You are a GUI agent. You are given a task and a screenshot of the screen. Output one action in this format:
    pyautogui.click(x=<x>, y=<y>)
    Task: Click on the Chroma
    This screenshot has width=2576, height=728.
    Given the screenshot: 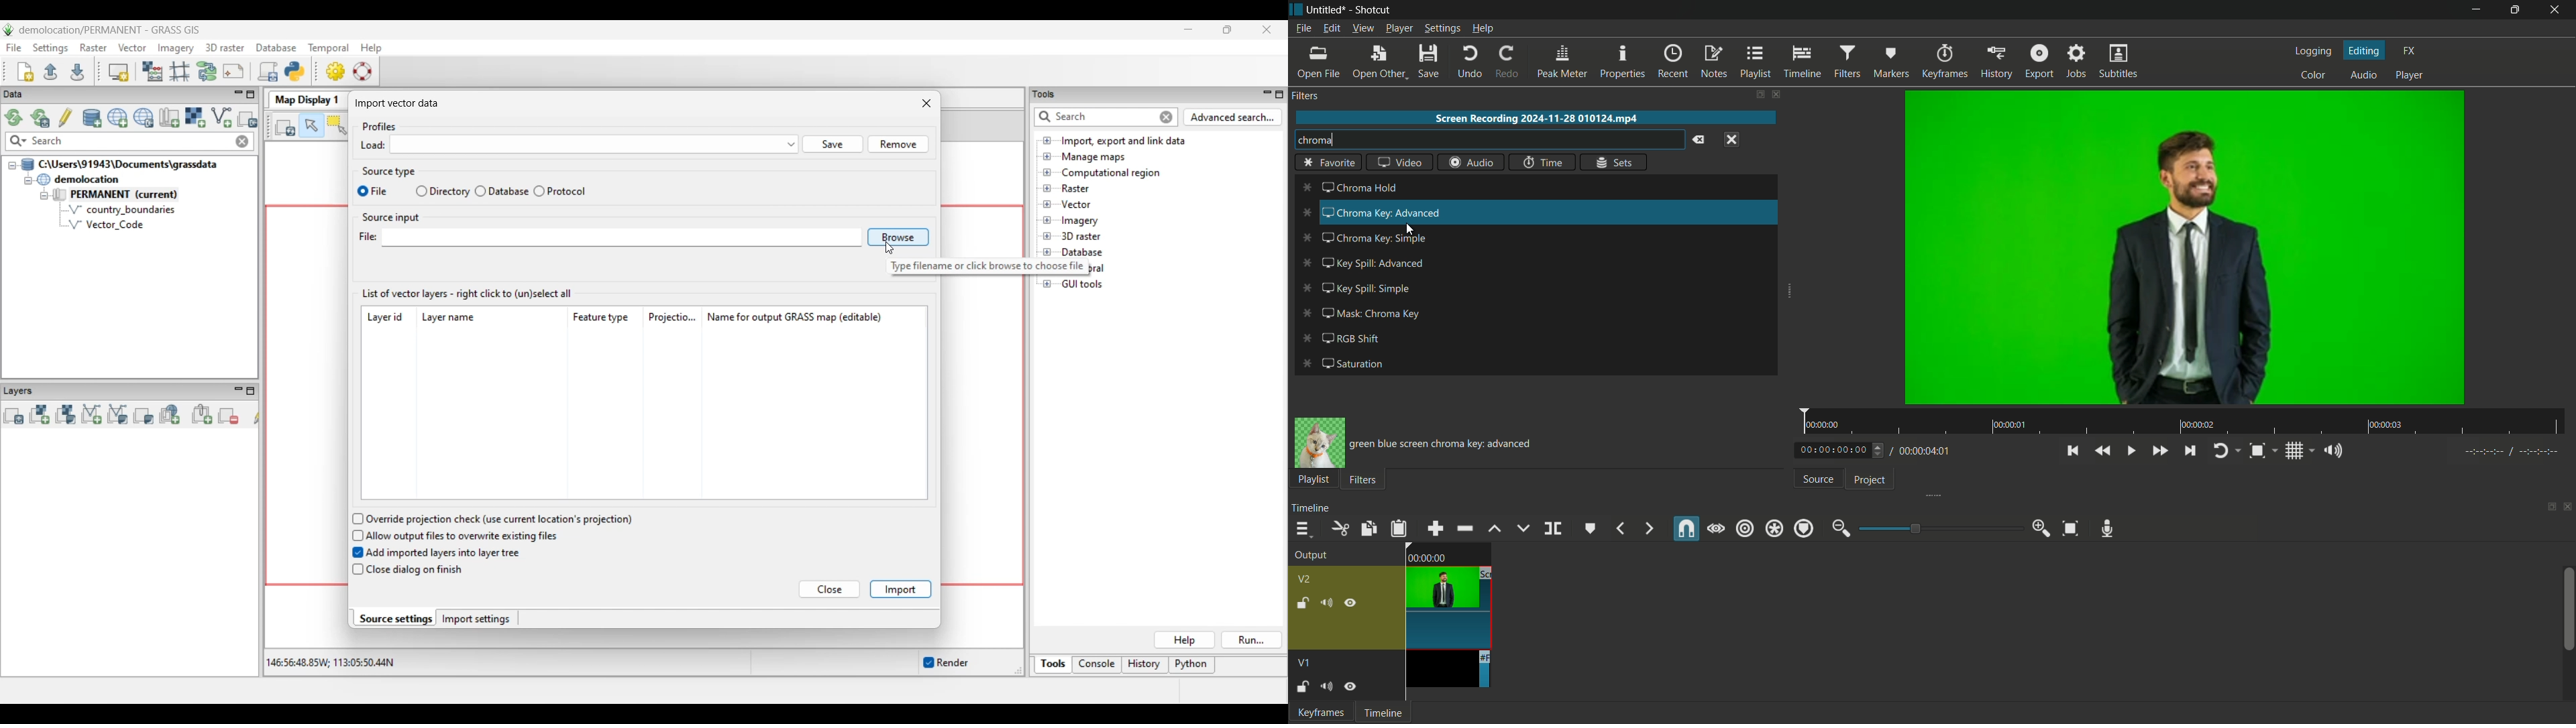 What is the action you would take?
    pyautogui.click(x=1486, y=139)
    